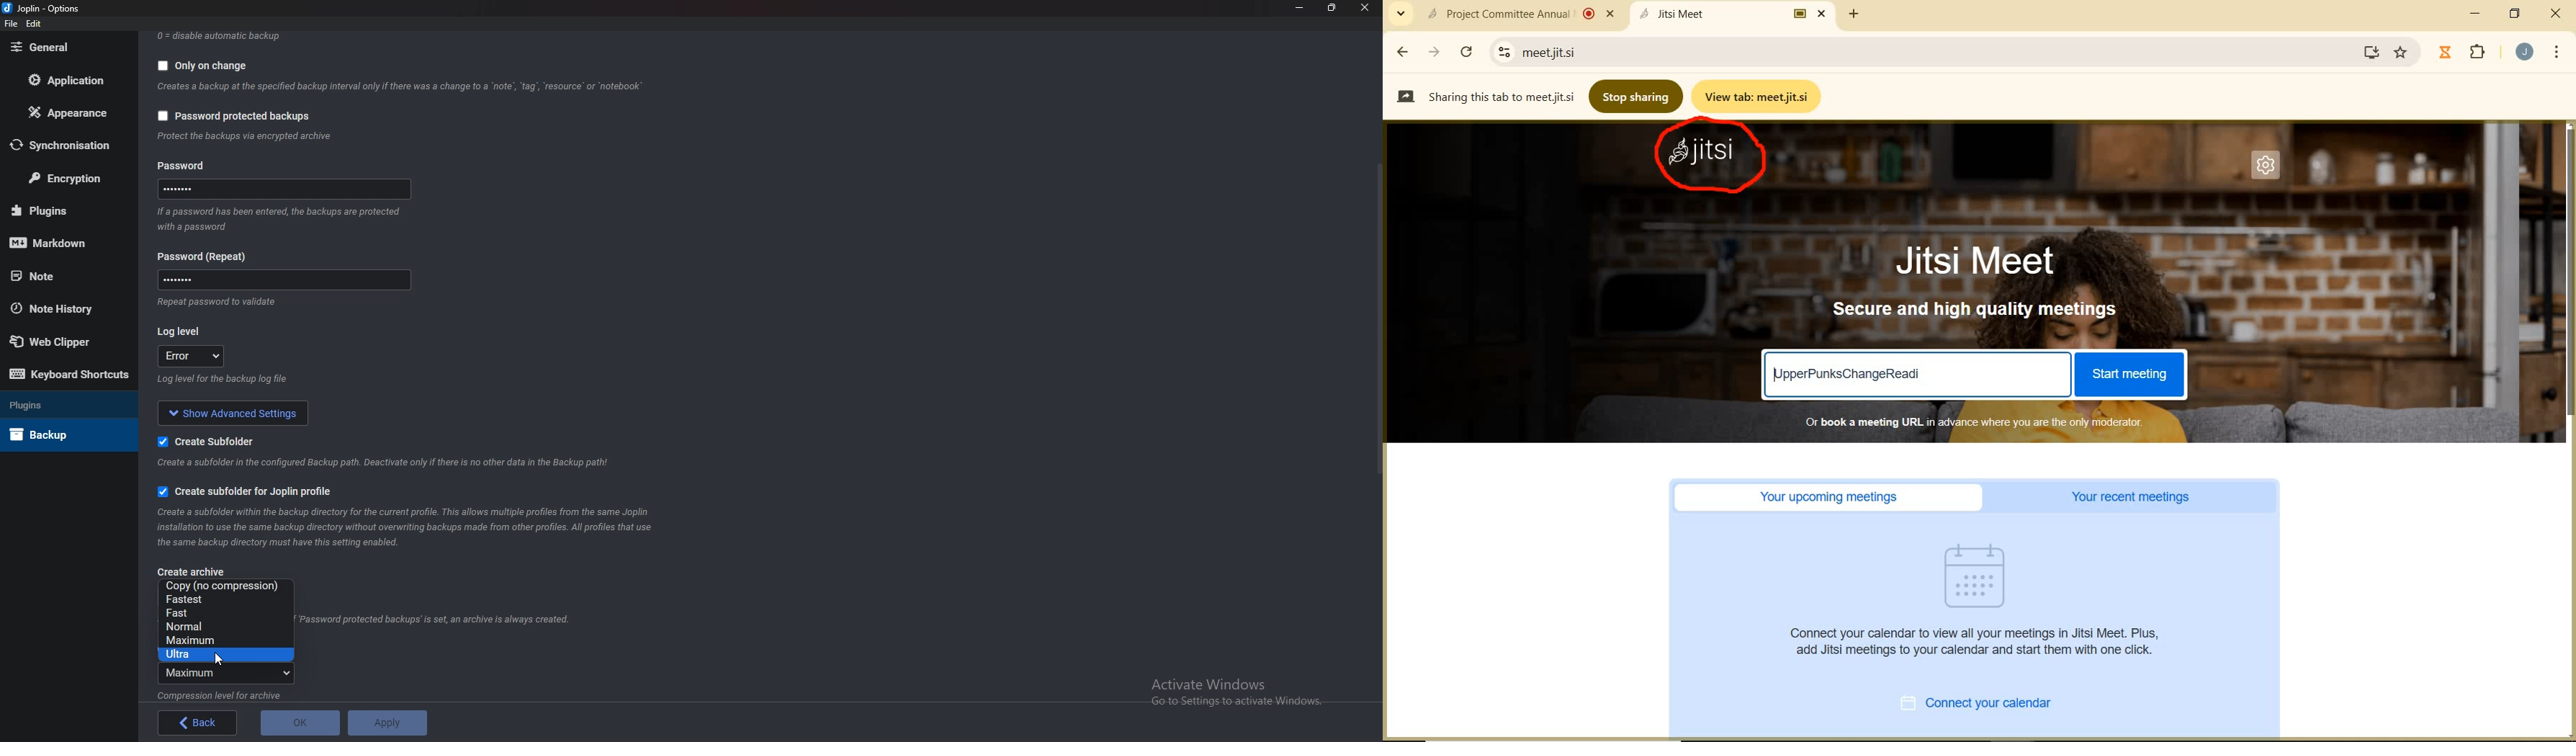 This screenshot has width=2576, height=756. What do you see at coordinates (402, 87) in the screenshot?
I see `Info backup on change` at bounding box center [402, 87].